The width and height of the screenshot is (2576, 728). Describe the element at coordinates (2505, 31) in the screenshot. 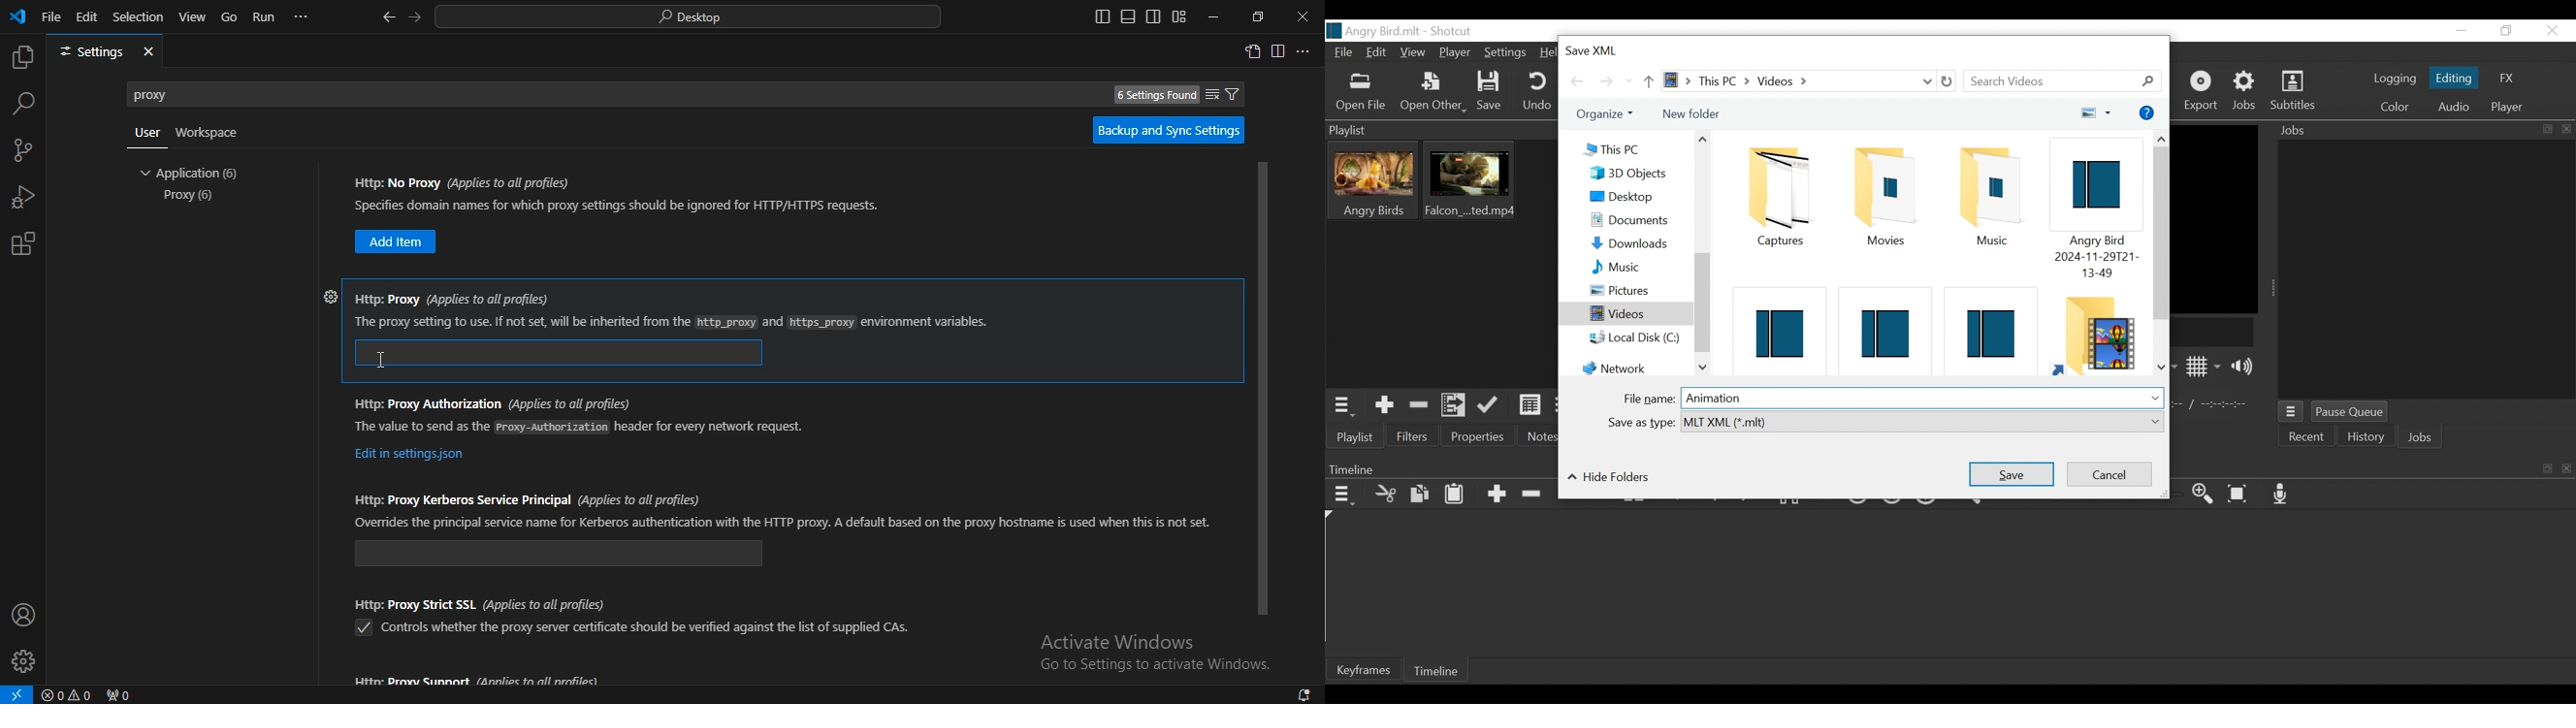

I see `Restore` at that location.